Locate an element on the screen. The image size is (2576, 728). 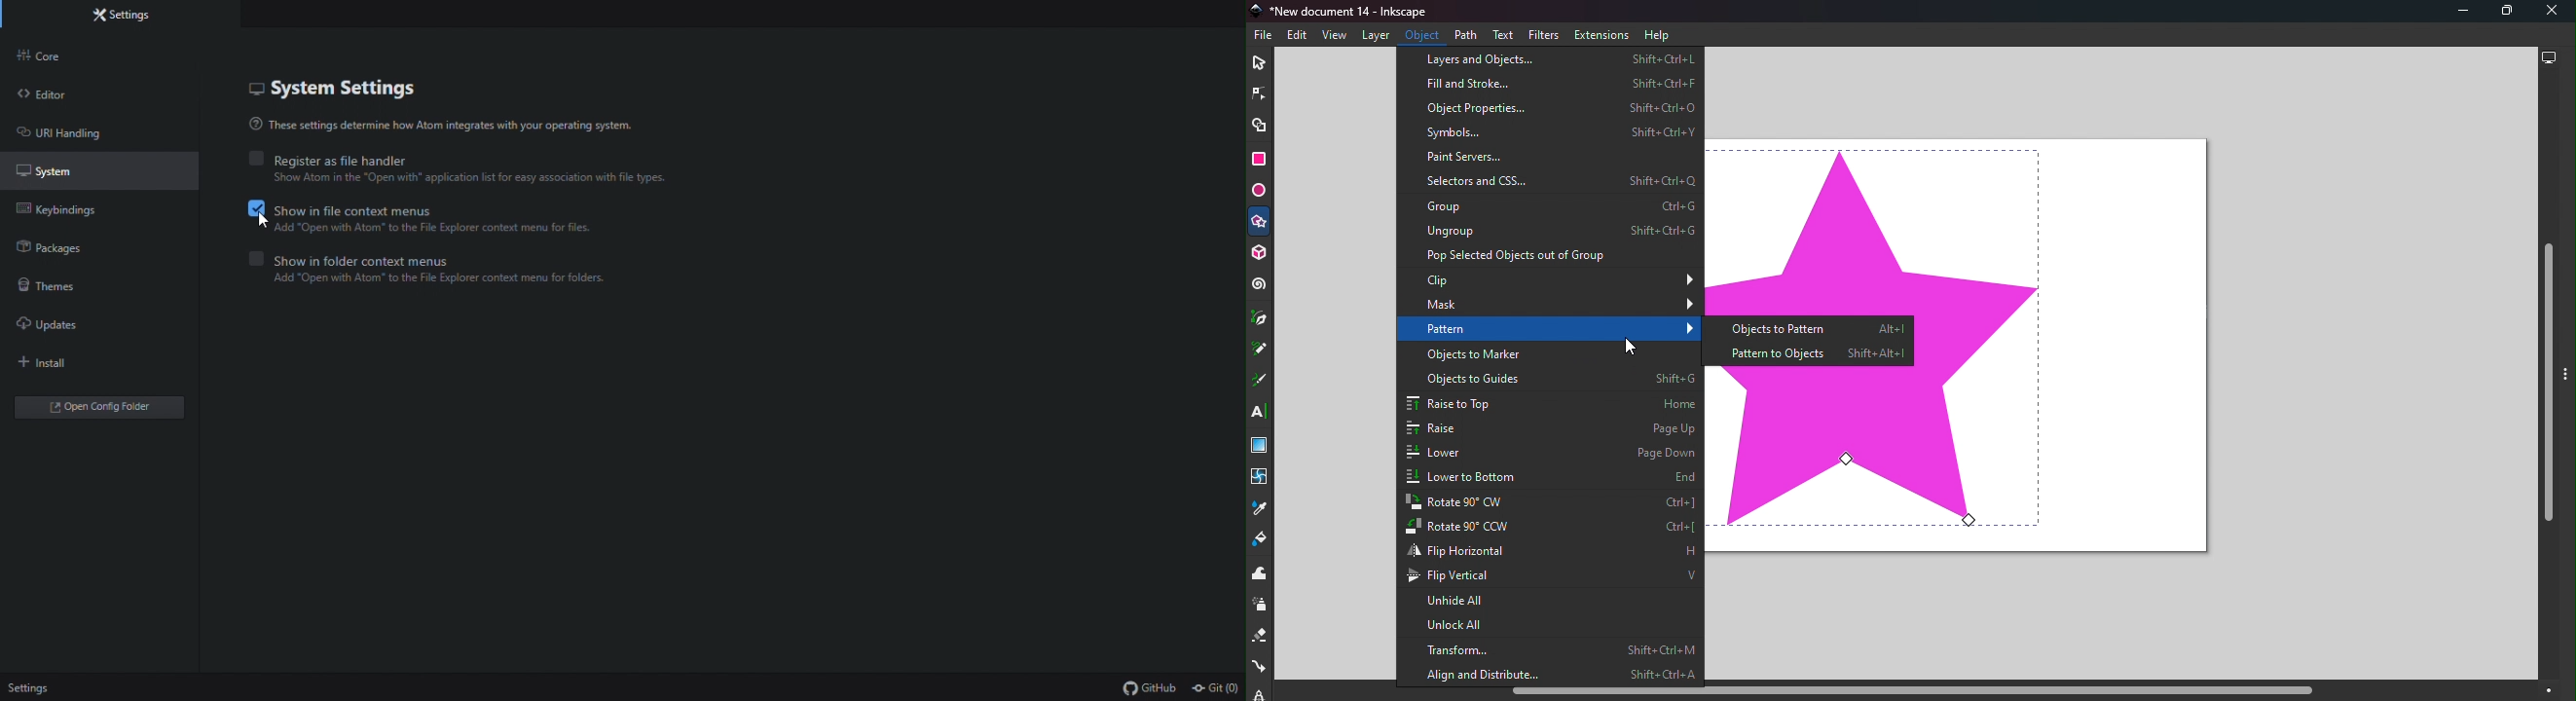
Display options is located at coordinates (2549, 60).